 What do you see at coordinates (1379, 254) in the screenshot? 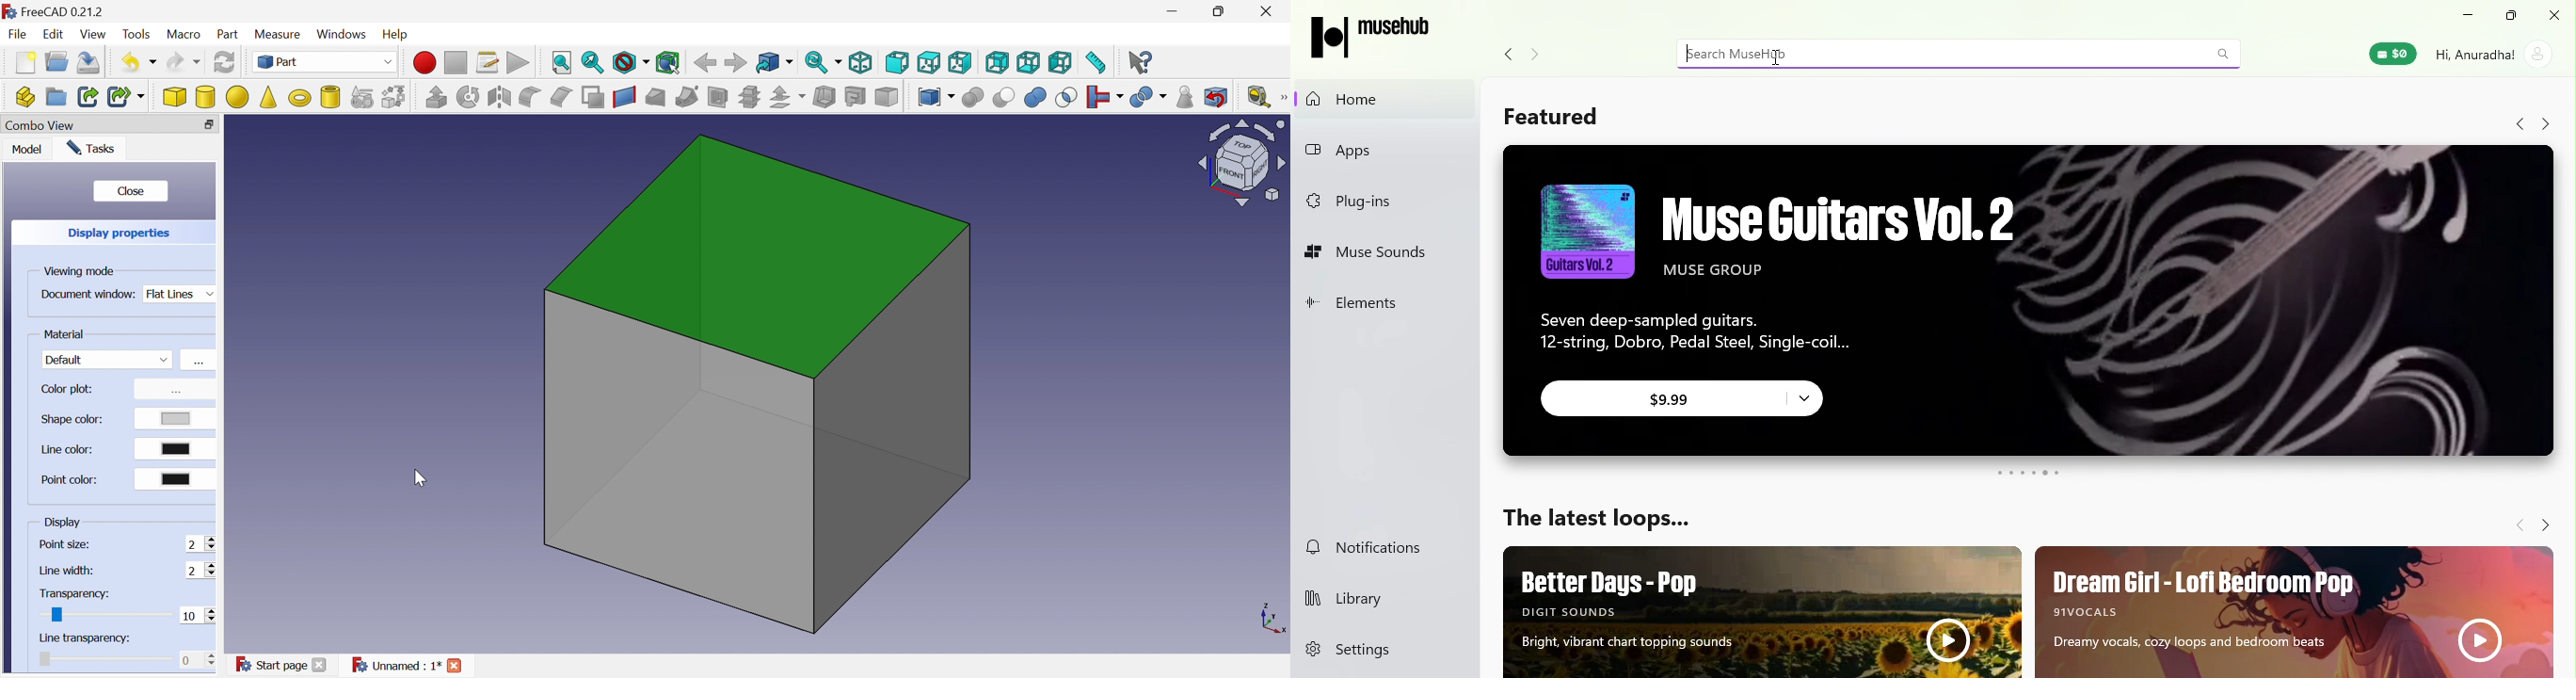
I see `Muse Sounds` at bounding box center [1379, 254].